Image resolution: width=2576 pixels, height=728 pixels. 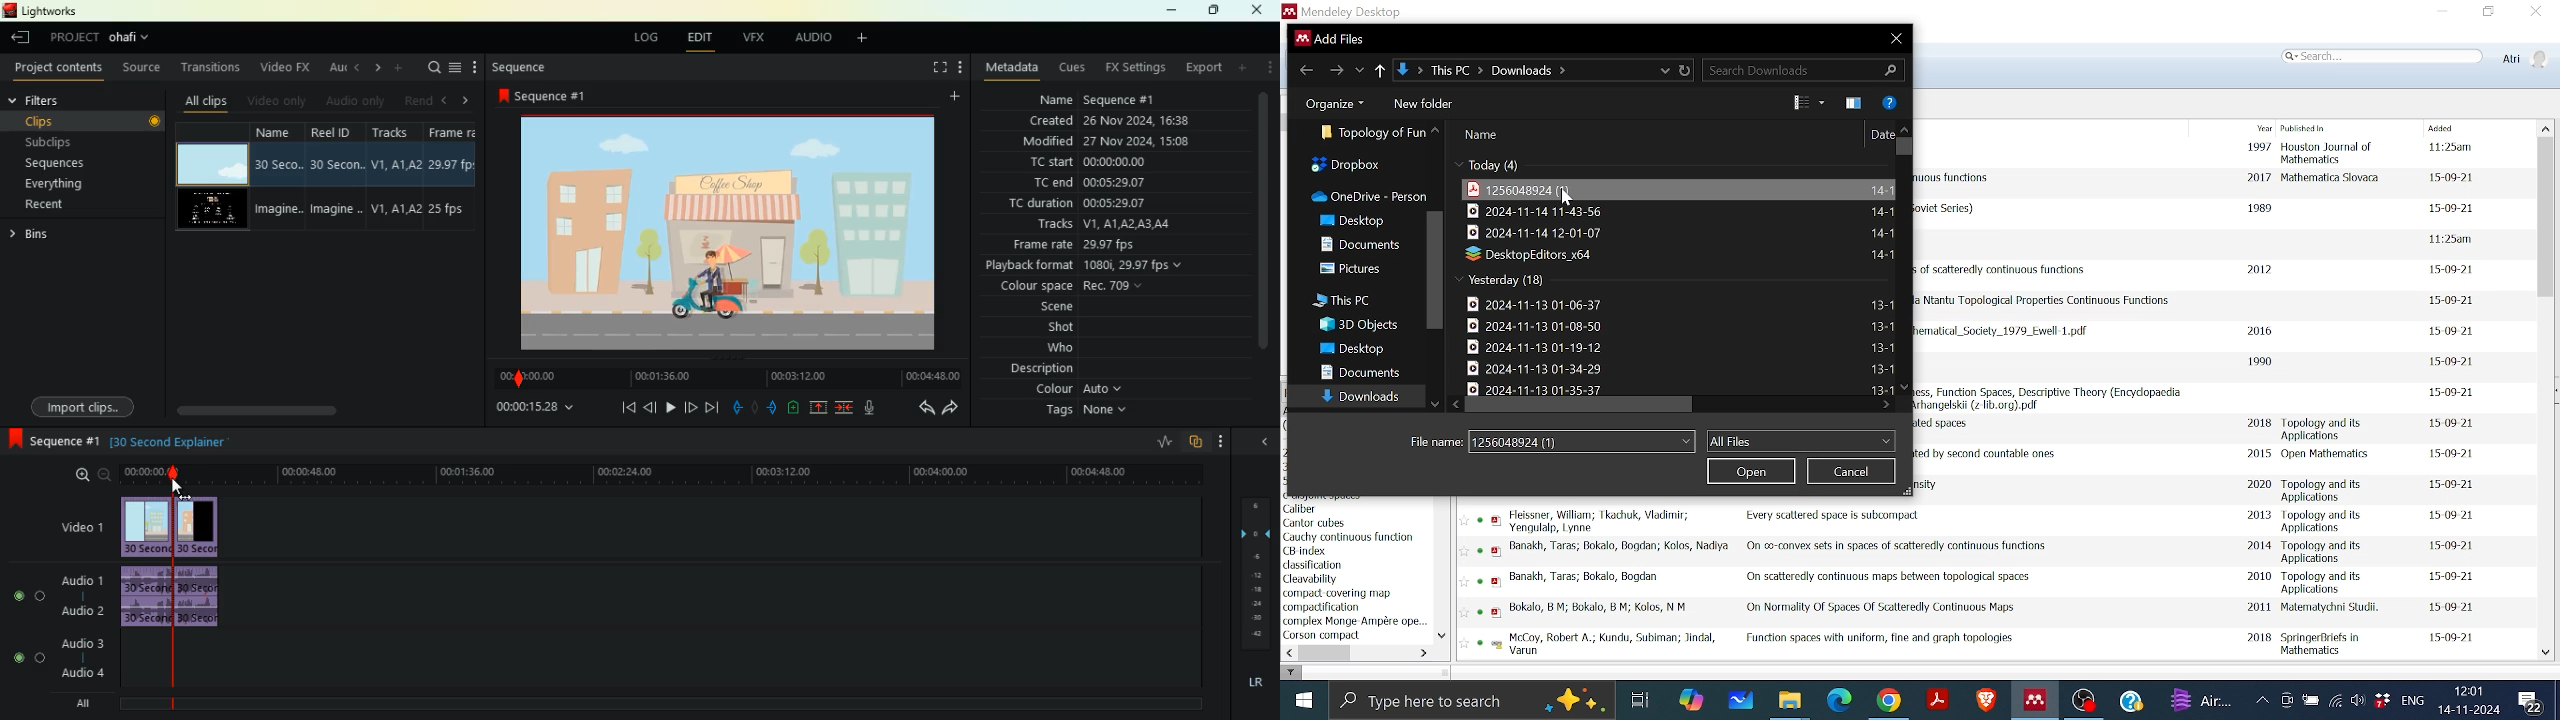 I want to click on Dcouments, so click(x=1362, y=245).